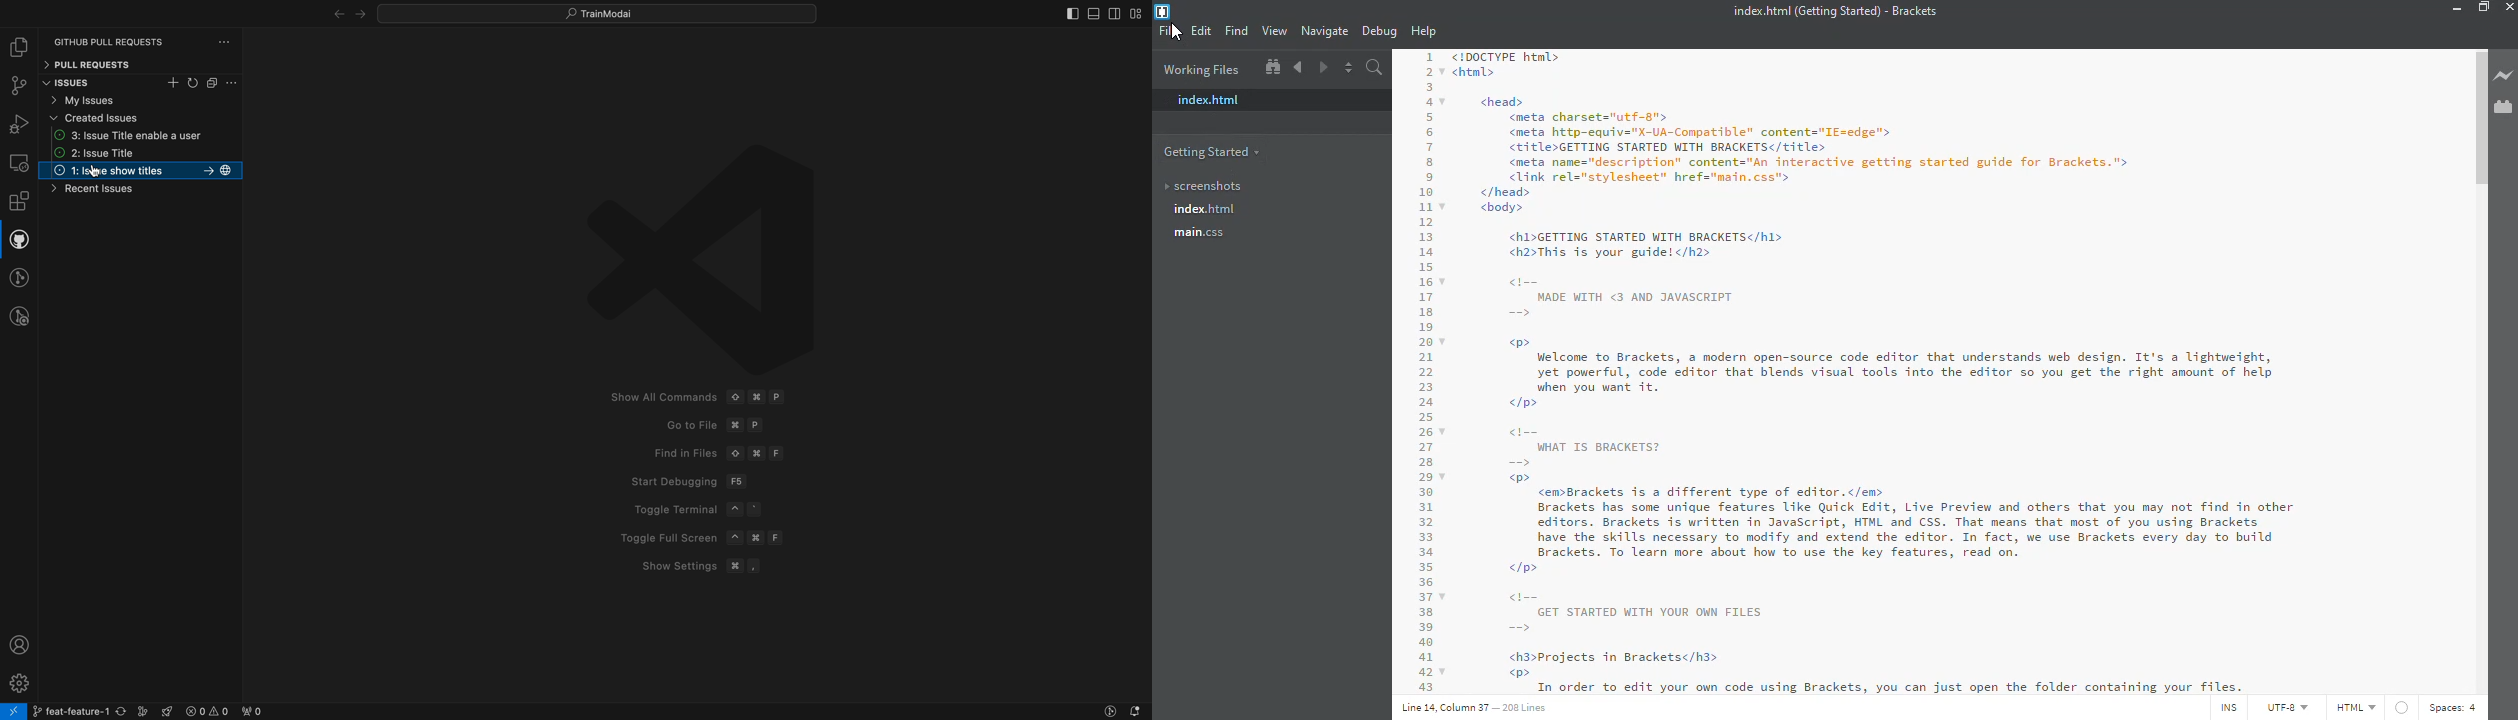 The image size is (2520, 728). Describe the element at coordinates (1275, 31) in the screenshot. I see `view` at that location.